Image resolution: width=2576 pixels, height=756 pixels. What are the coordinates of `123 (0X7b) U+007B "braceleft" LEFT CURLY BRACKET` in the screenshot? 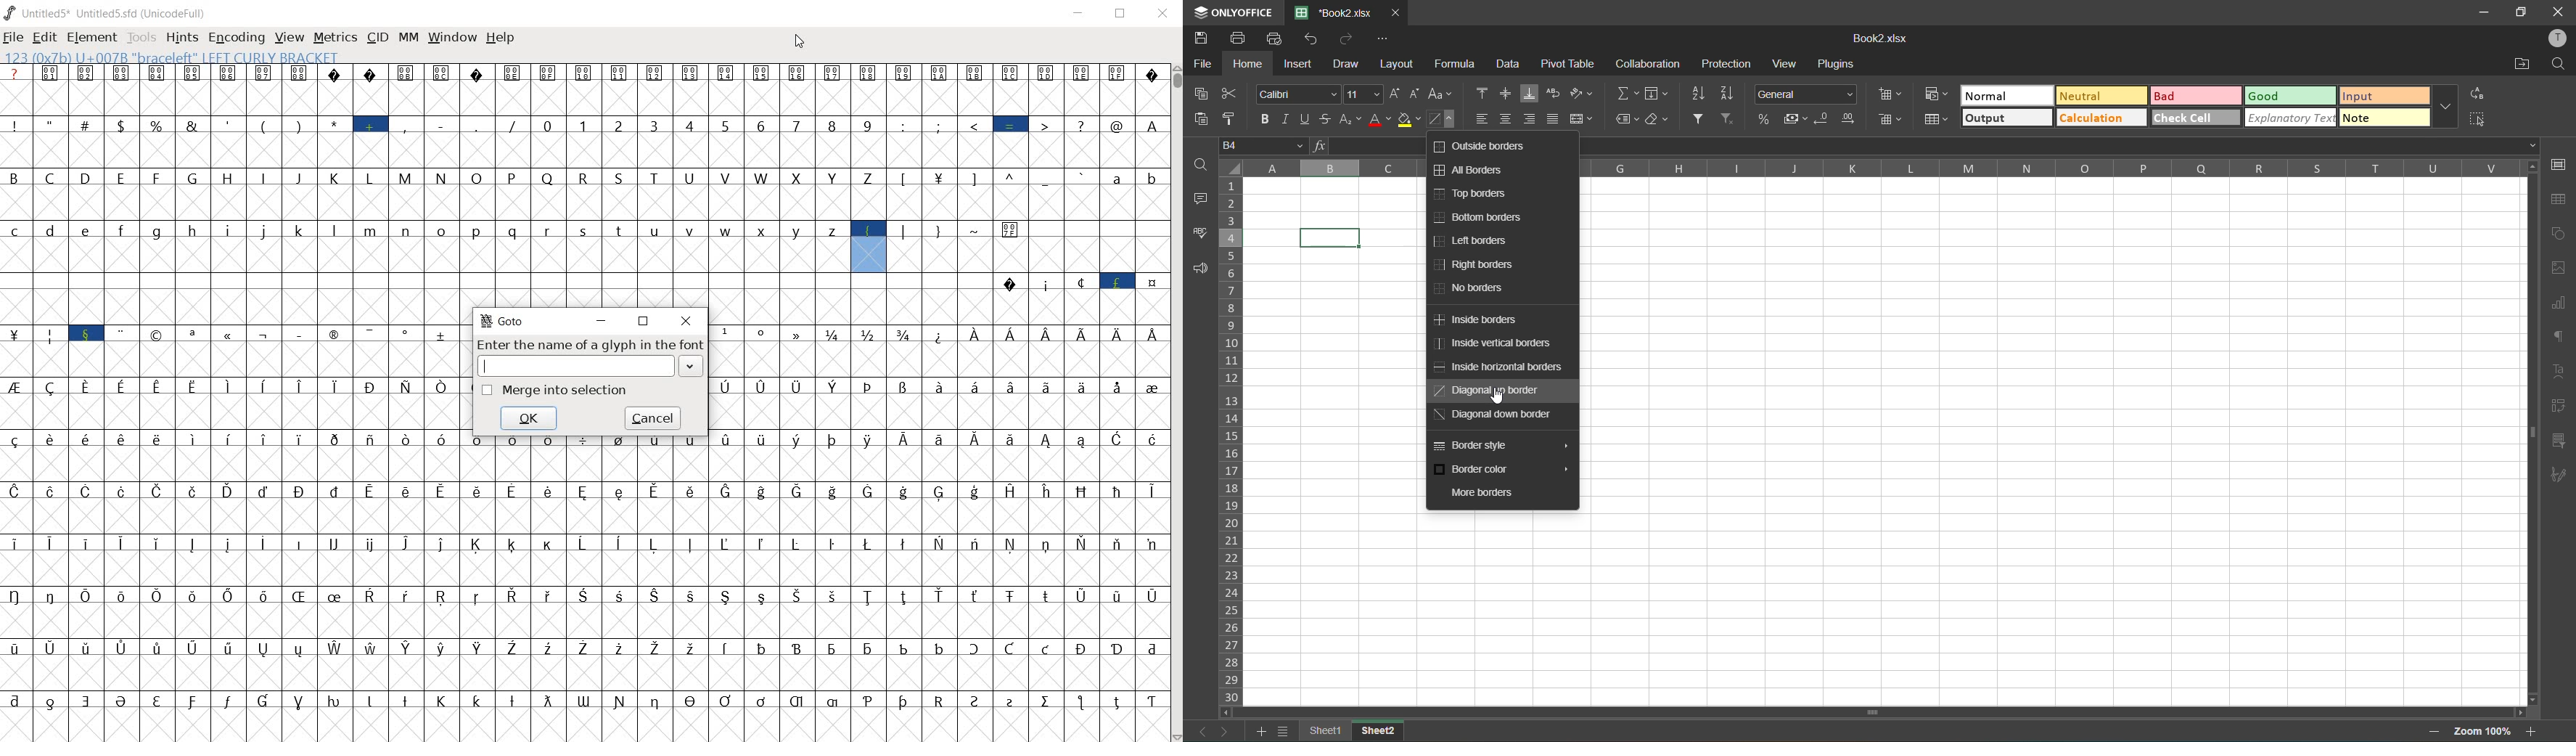 It's located at (174, 57).